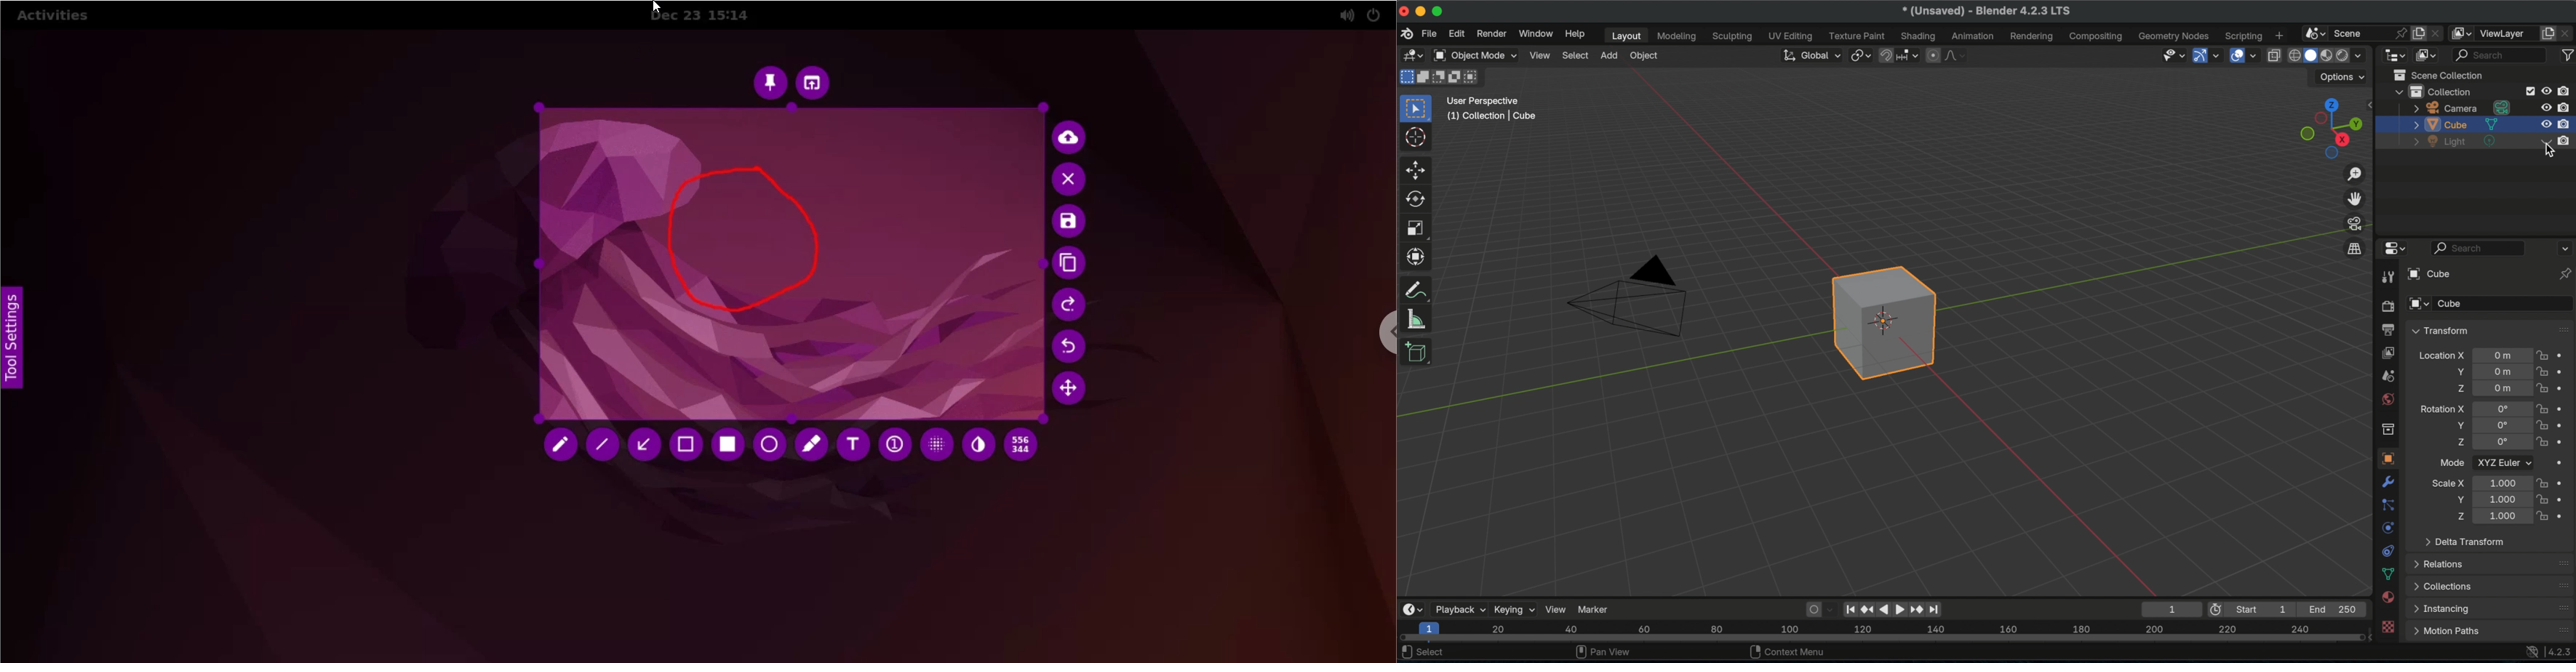 Image resolution: width=2576 pixels, height=672 pixels. What do you see at coordinates (647, 444) in the screenshot?
I see `arrow` at bounding box center [647, 444].